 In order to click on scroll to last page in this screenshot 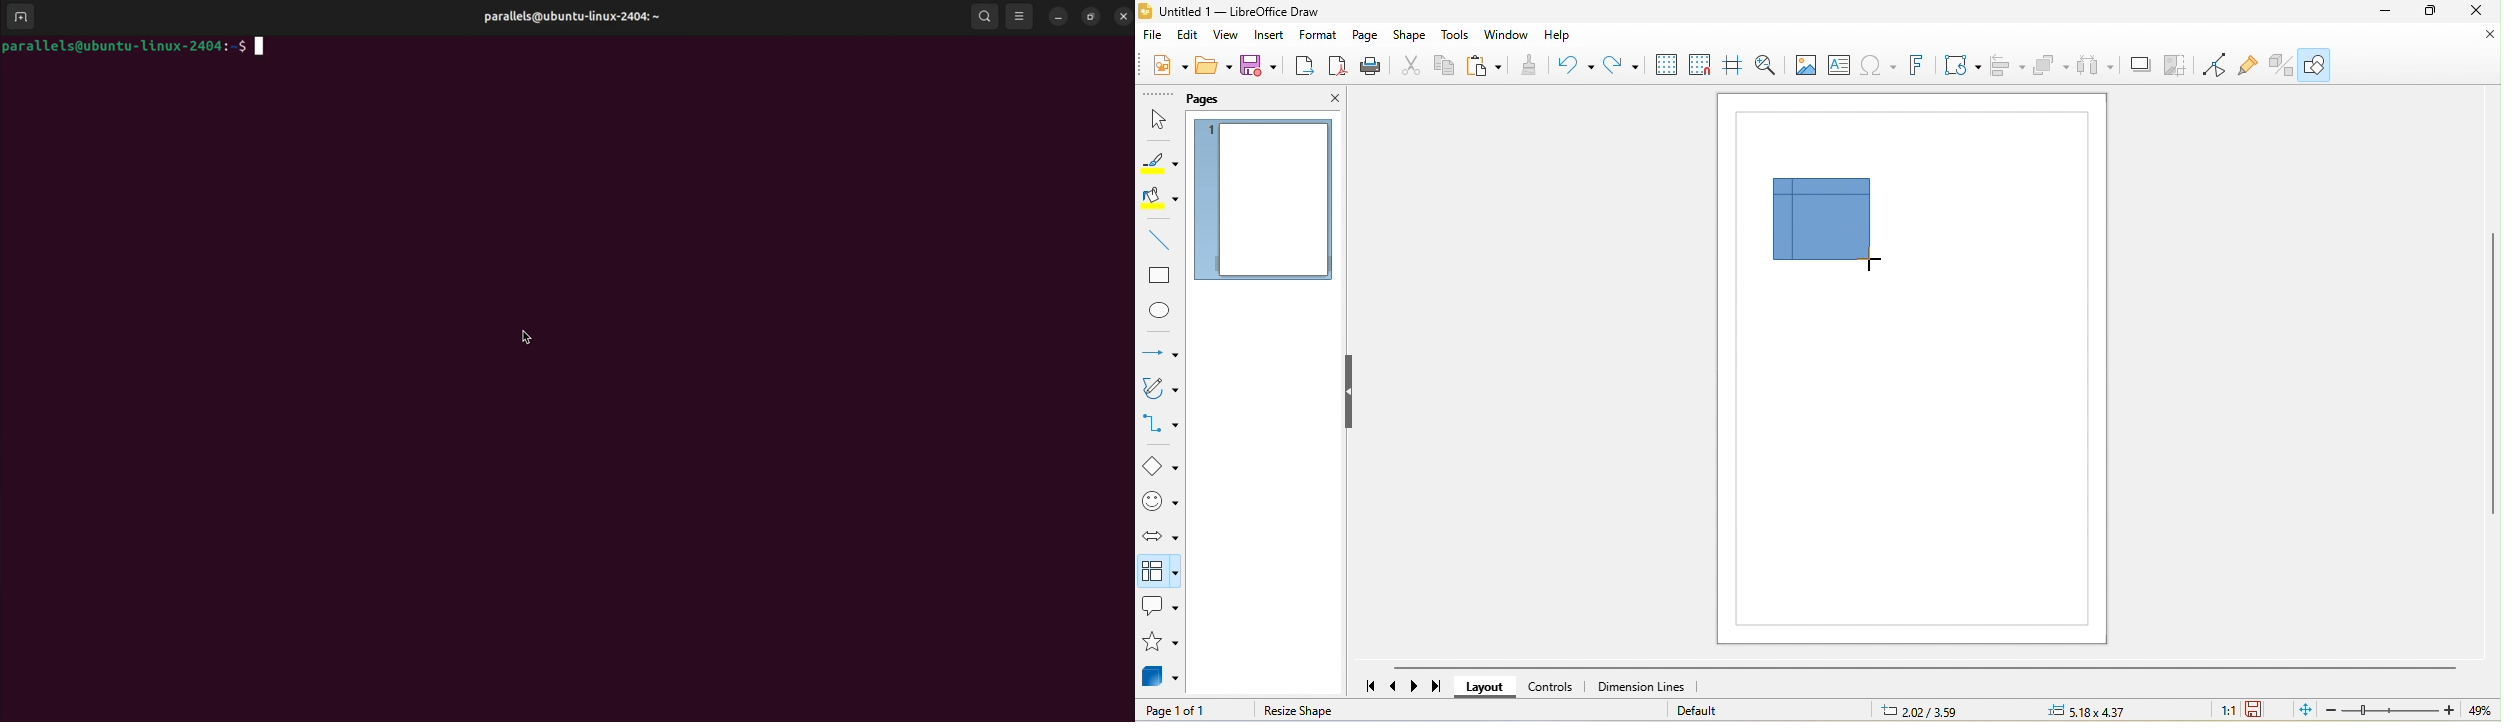, I will do `click(1436, 687)`.